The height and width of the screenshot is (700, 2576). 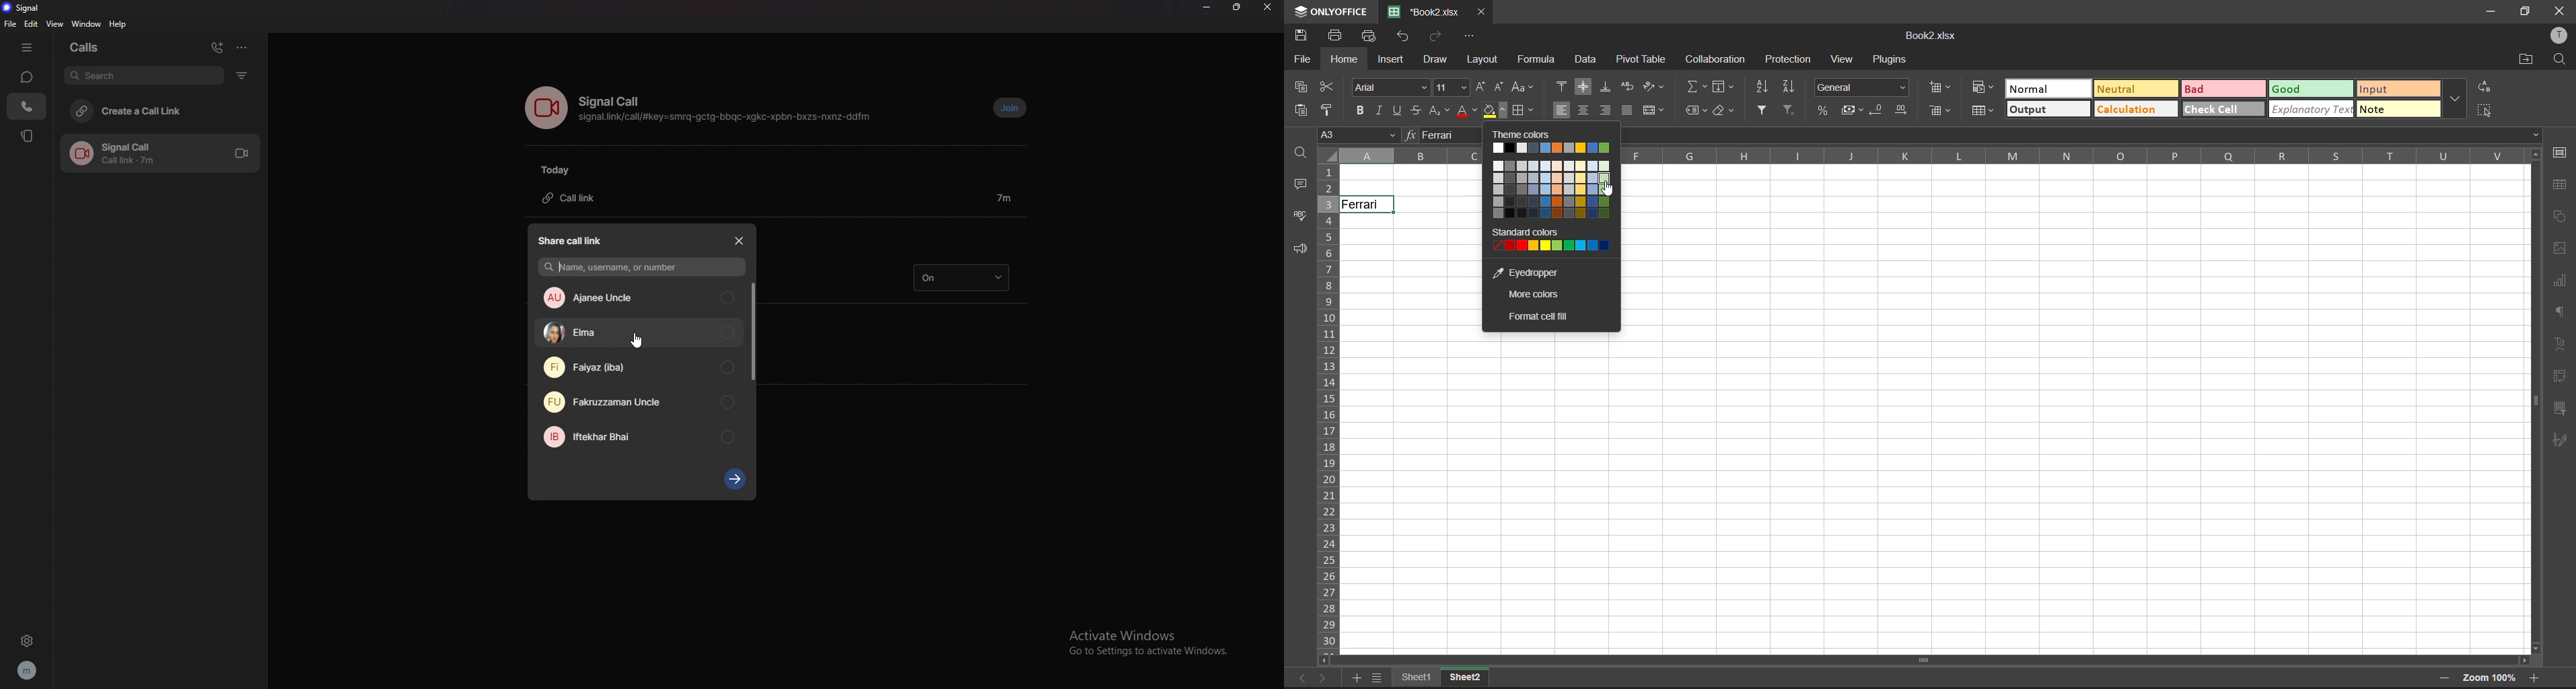 What do you see at coordinates (2489, 13) in the screenshot?
I see `minimize` at bounding box center [2489, 13].